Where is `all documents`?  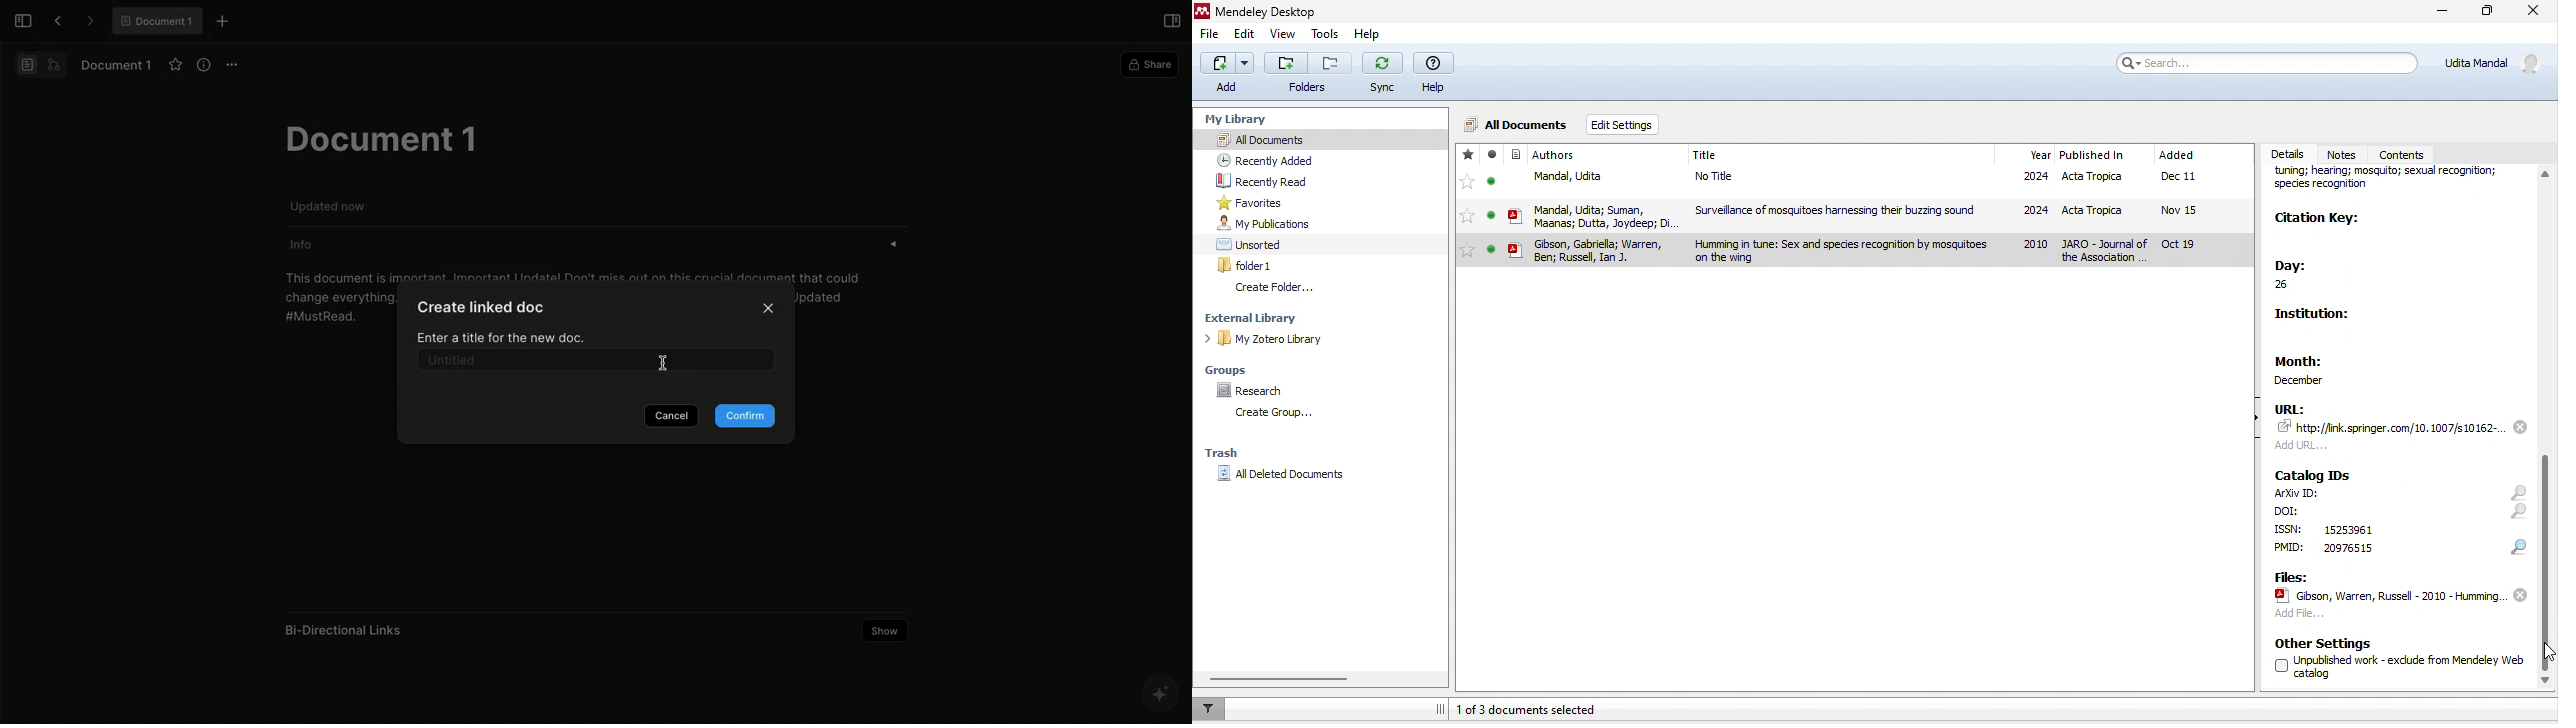 all documents is located at coordinates (1517, 122).